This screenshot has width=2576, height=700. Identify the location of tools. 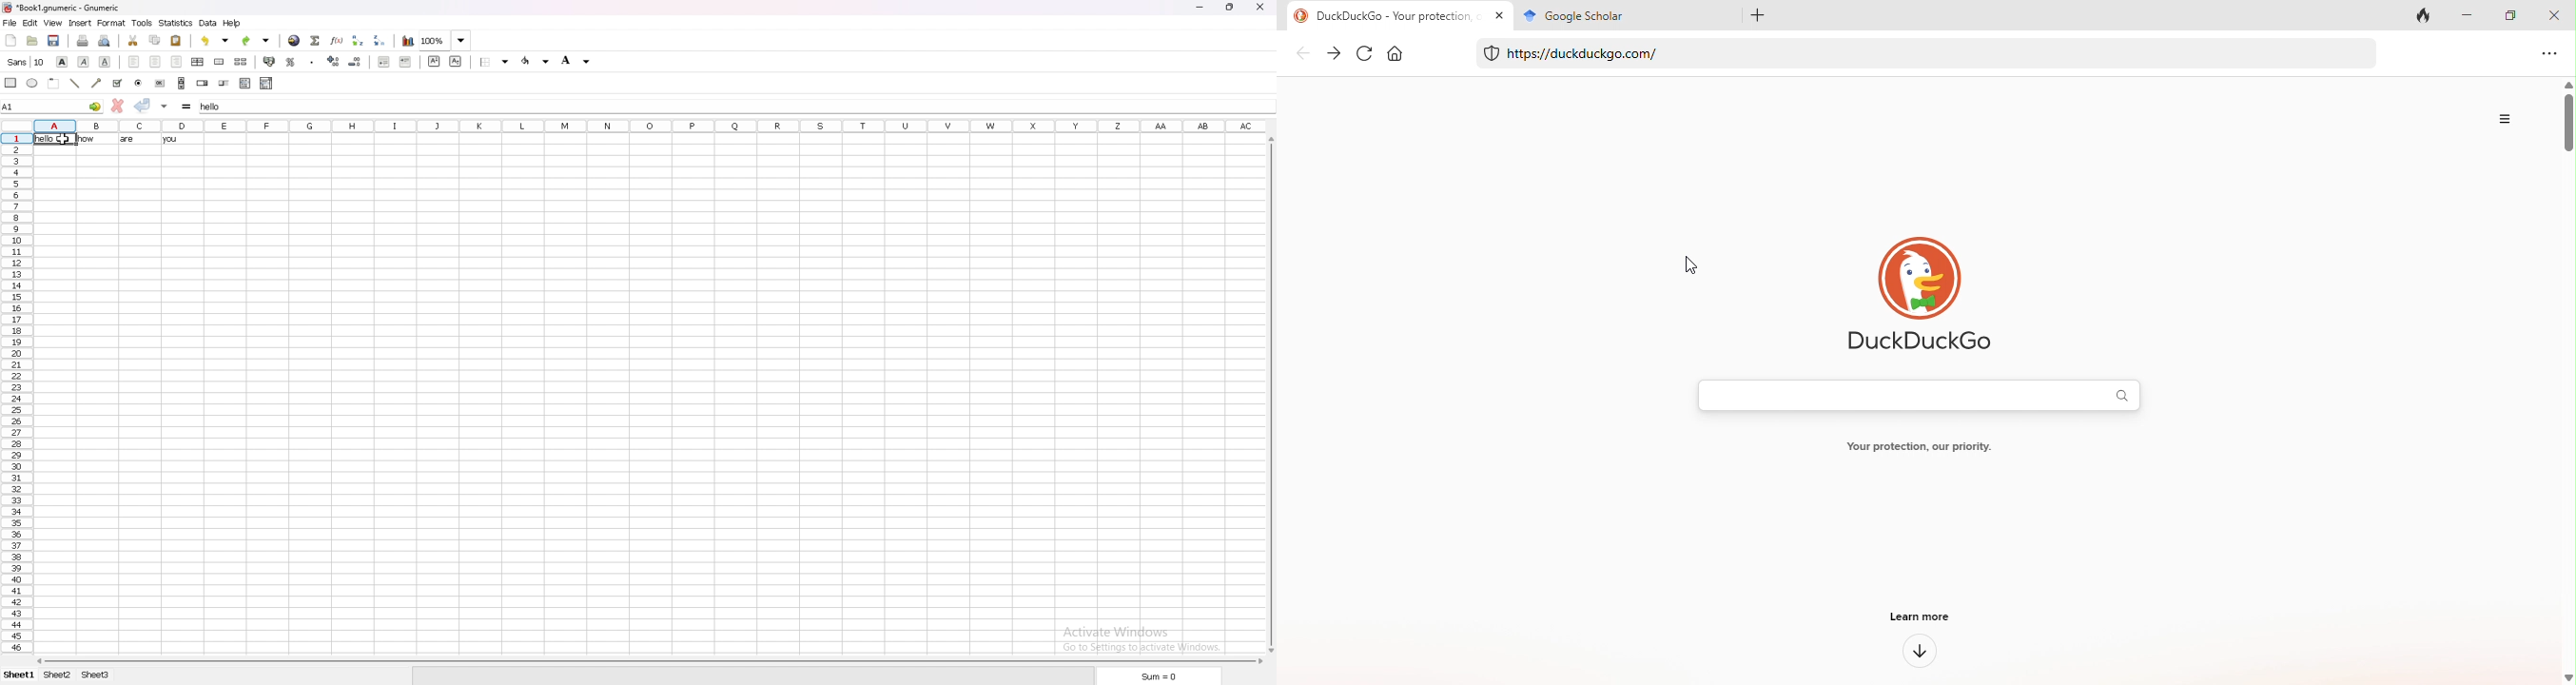
(142, 23).